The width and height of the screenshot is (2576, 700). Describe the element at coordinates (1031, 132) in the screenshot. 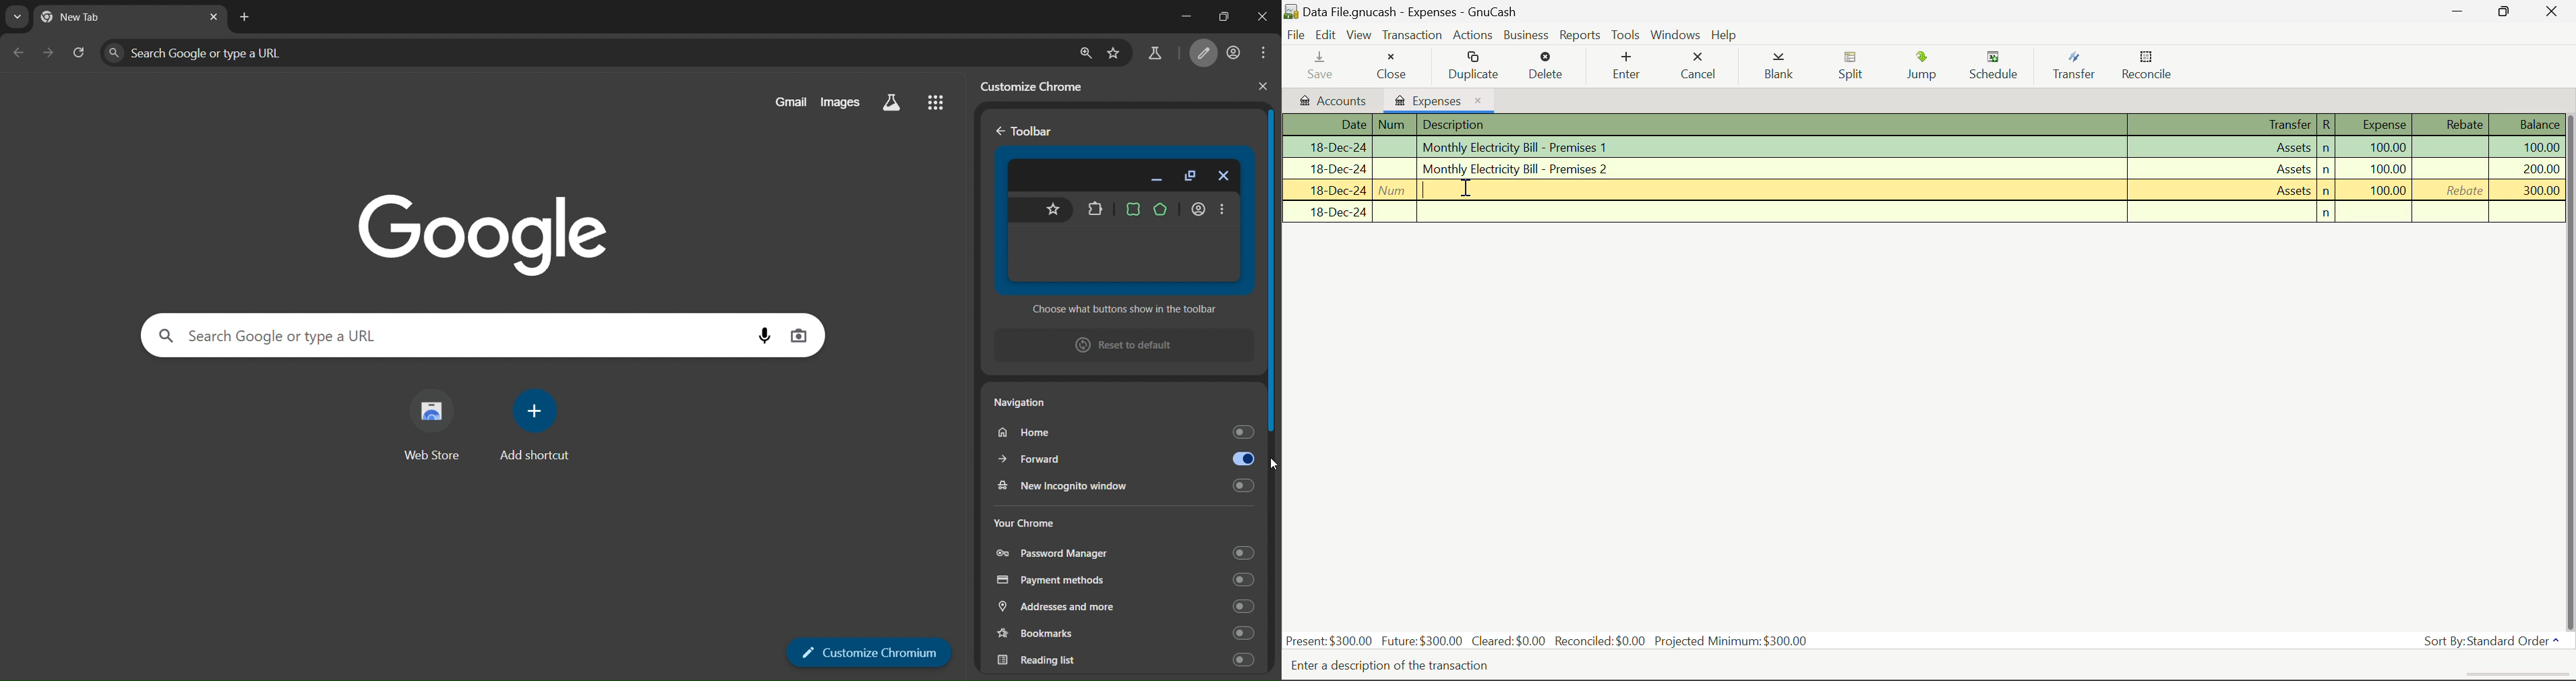

I see `toolbar` at that location.